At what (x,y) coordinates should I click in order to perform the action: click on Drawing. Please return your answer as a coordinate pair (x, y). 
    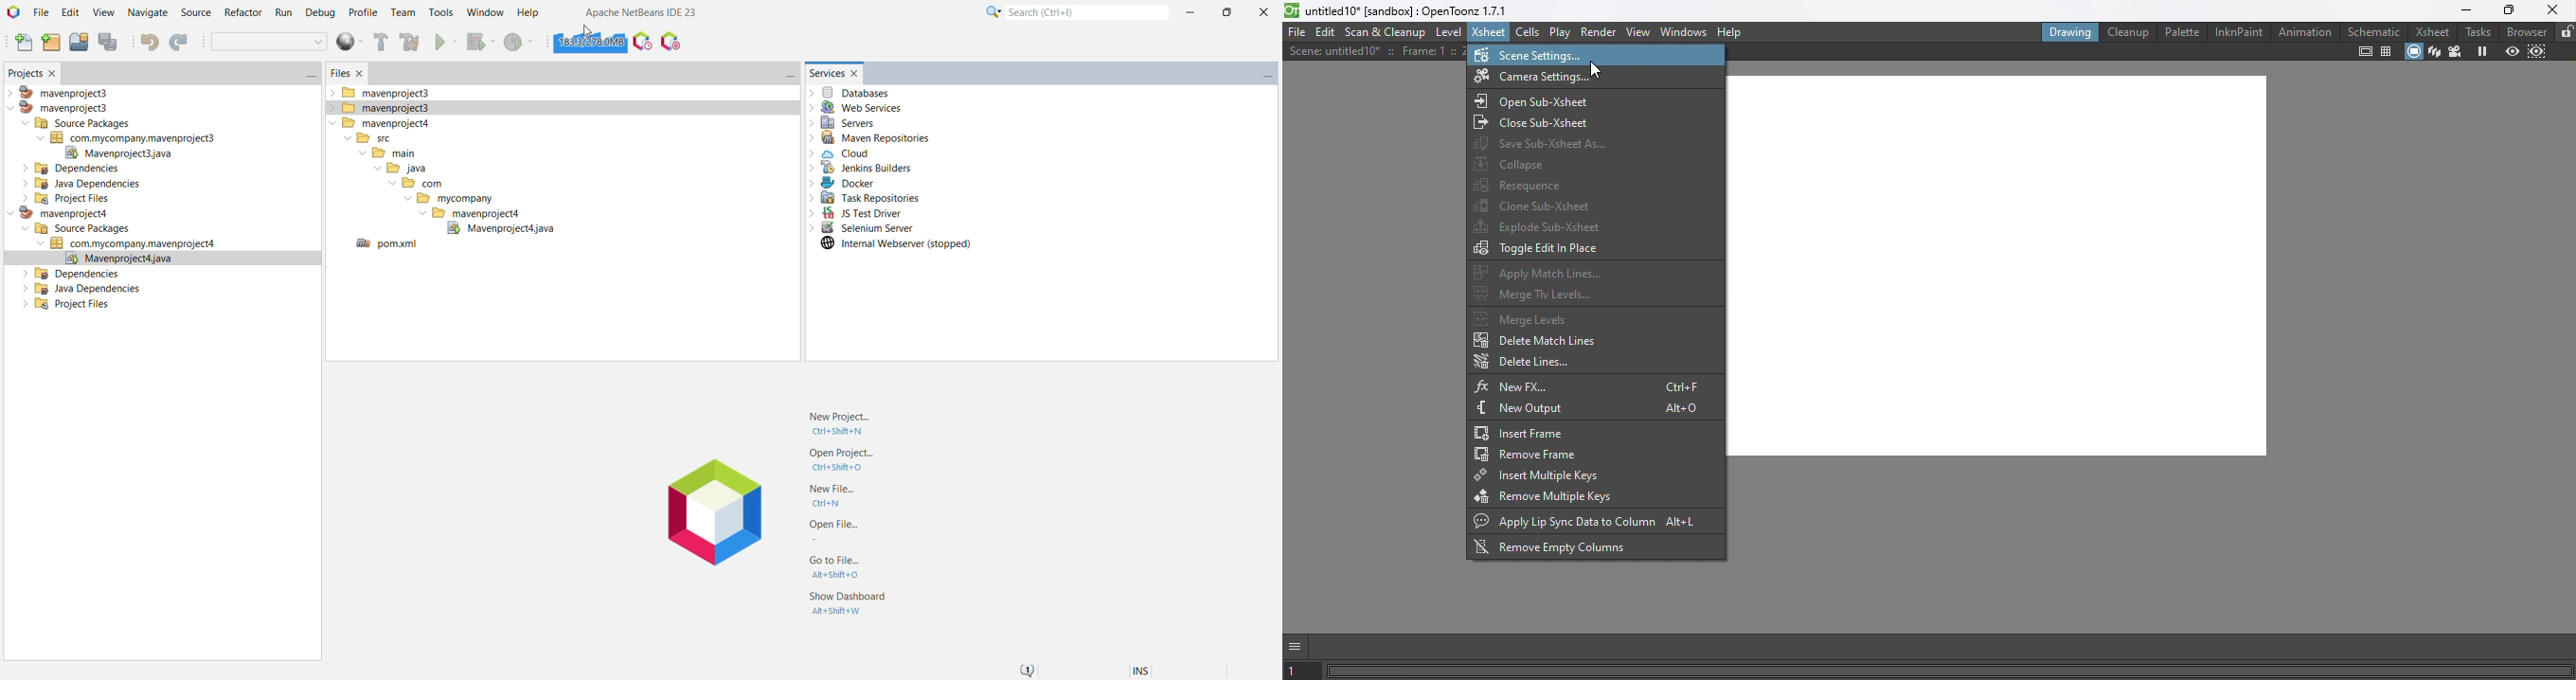
    Looking at the image, I should click on (2068, 31).